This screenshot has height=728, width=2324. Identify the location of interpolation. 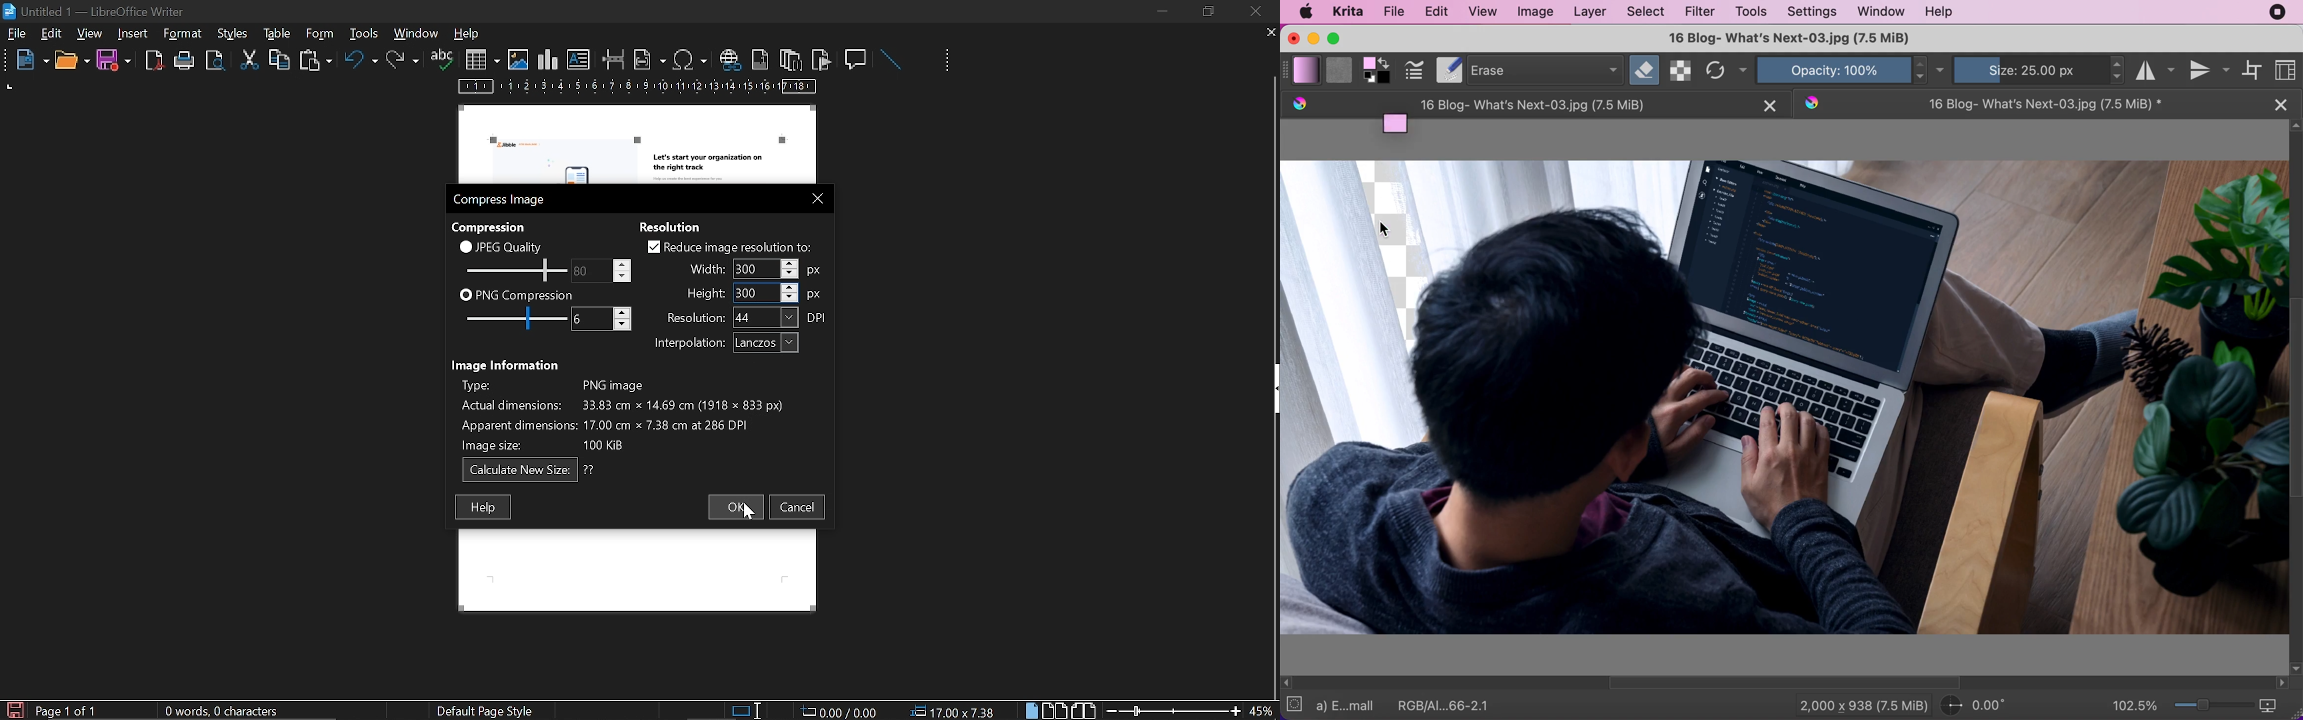
(722, 343).